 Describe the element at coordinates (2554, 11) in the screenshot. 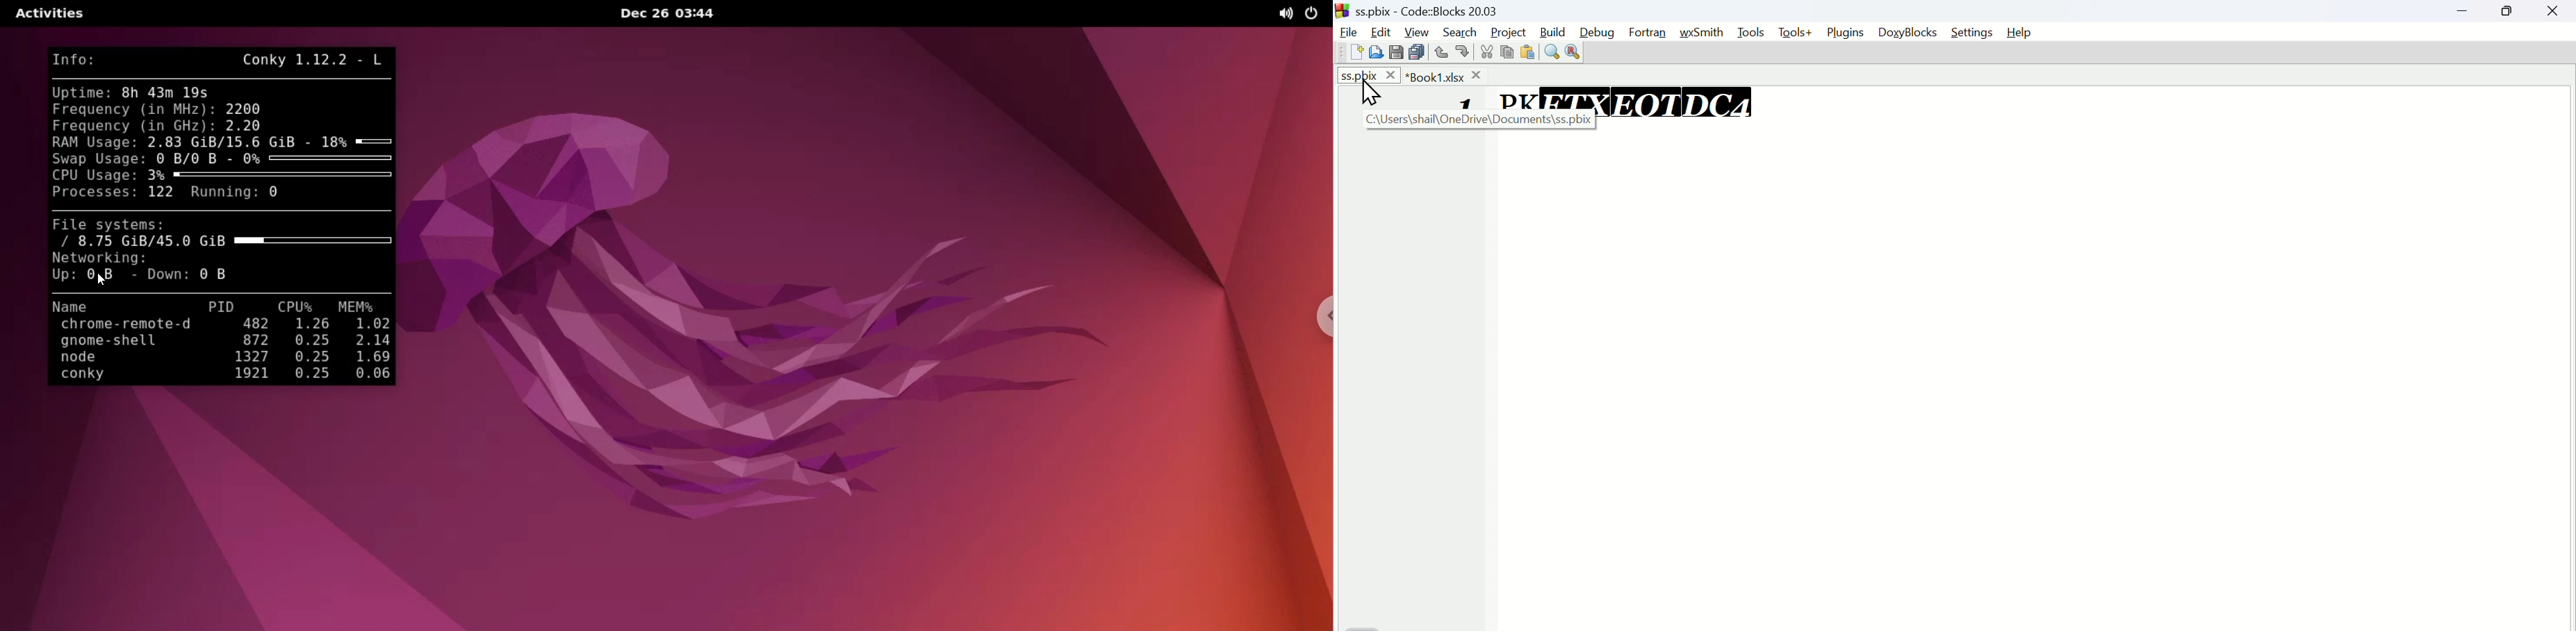

I see `close` at that location.